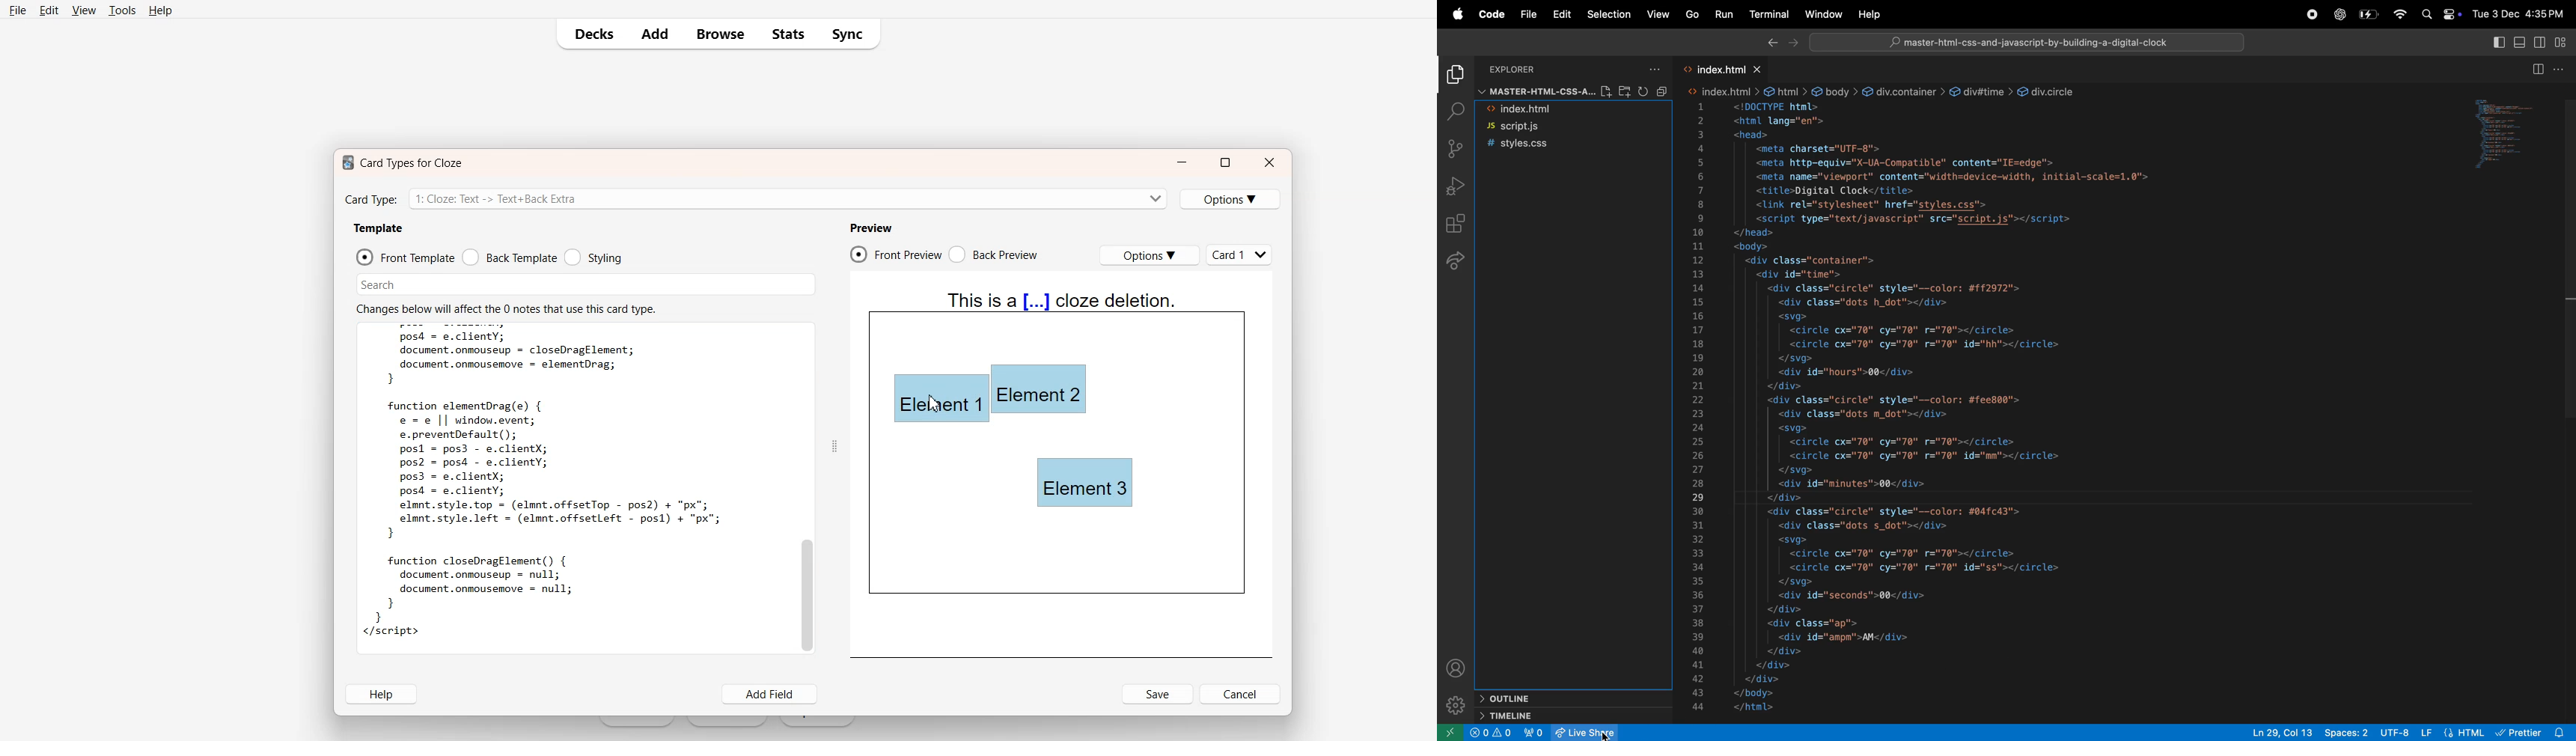  Describe the element at coordinates (1448, 734) in the screenshot. I see `new window` at that location.